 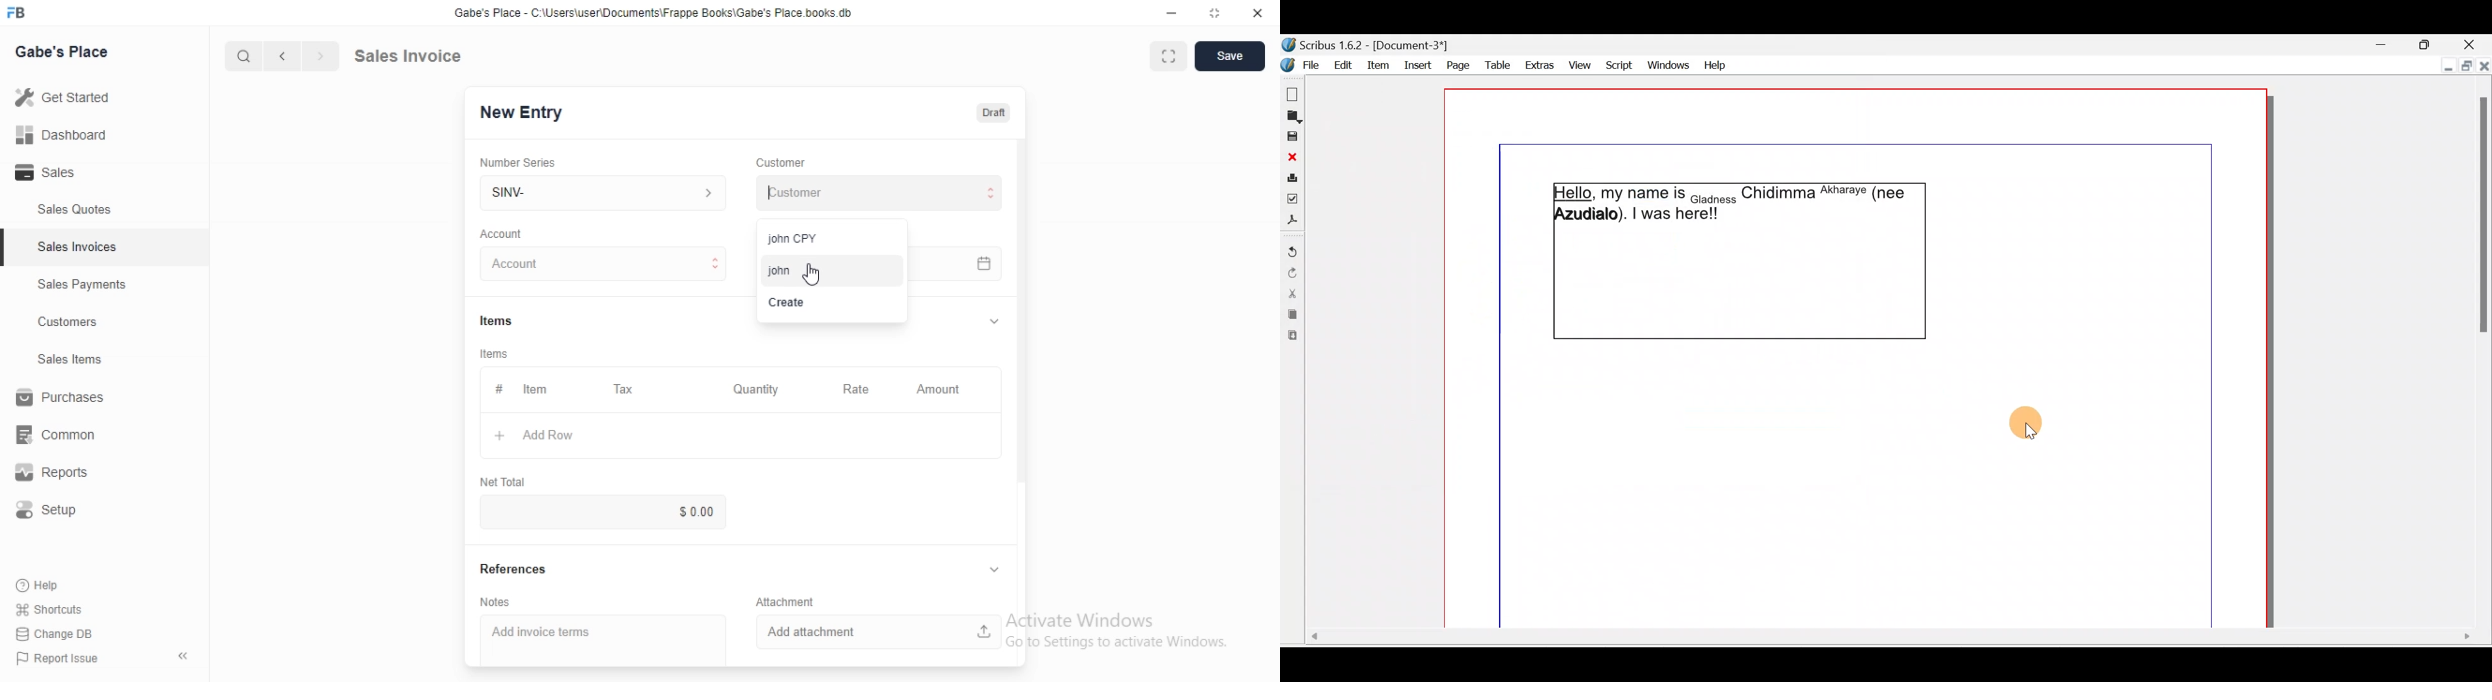 What do you see at coordinates (628, 390) in the screenshot?
I see `Tax` at bounding box center [628, 390].